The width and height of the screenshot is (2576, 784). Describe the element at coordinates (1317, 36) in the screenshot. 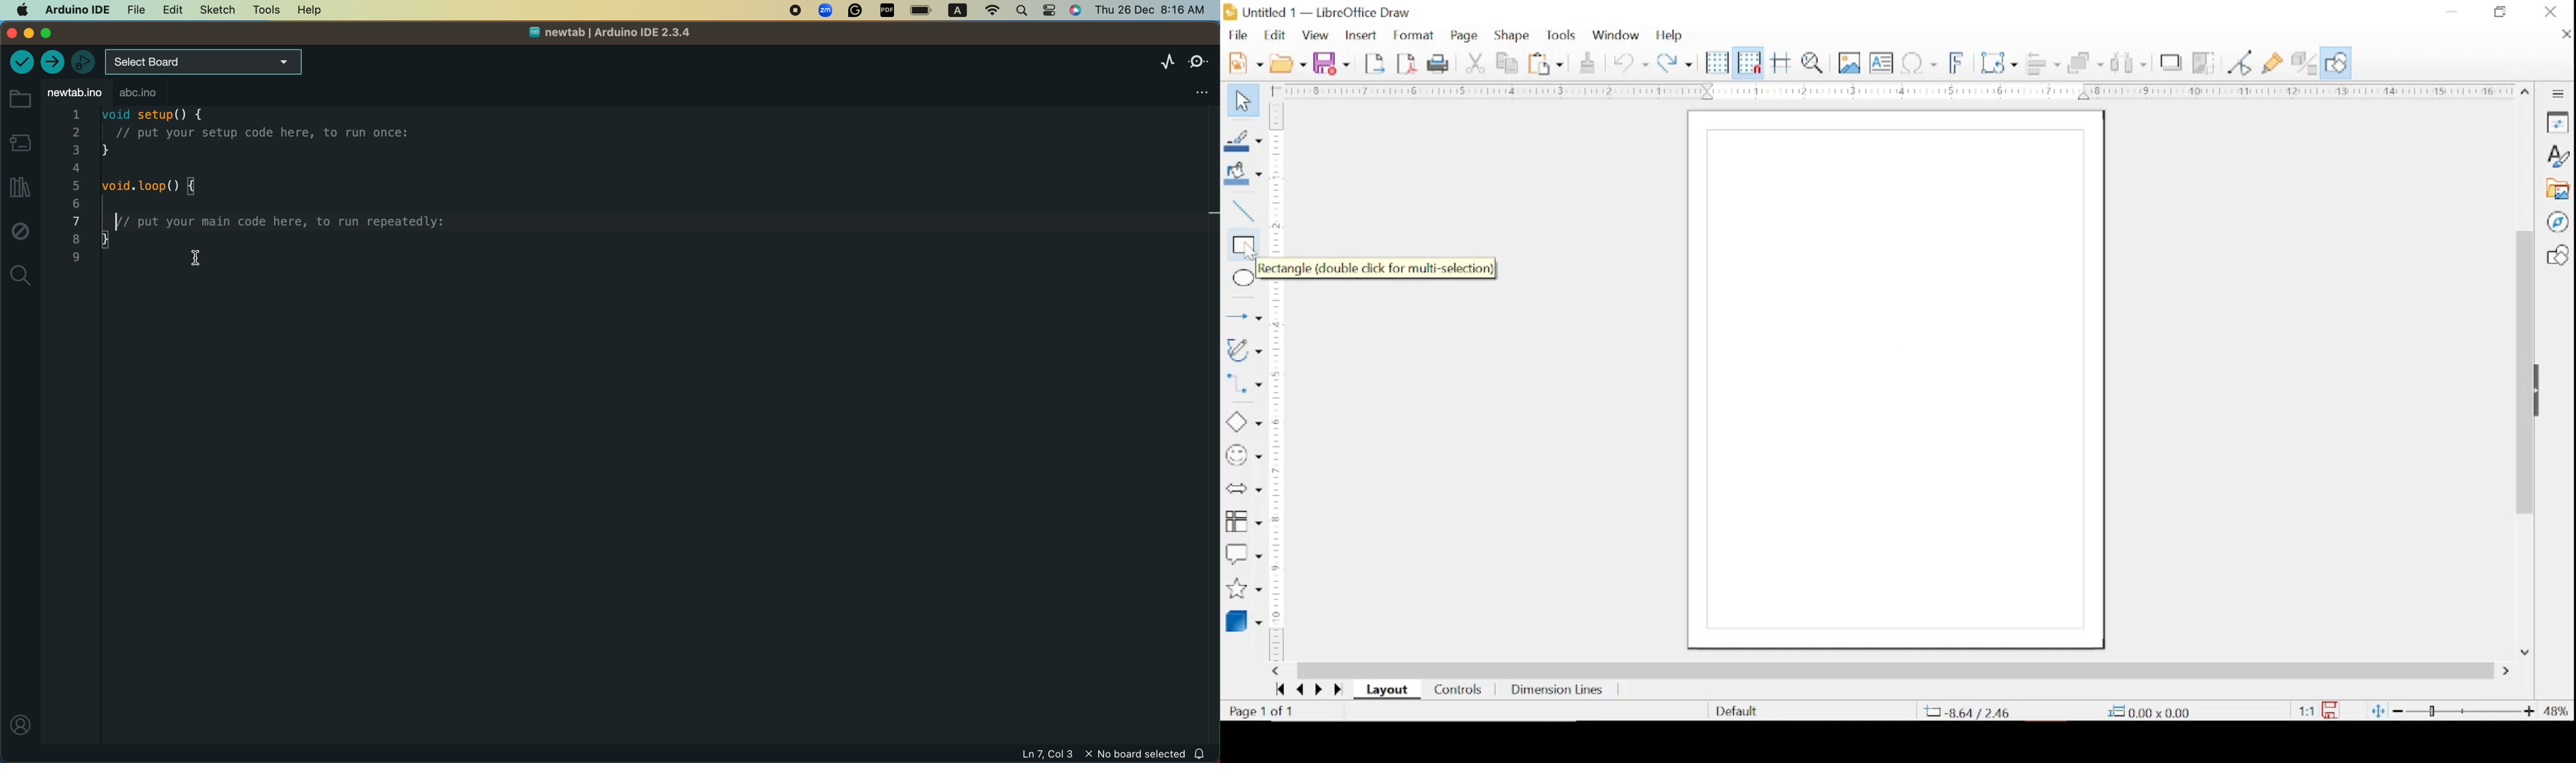

I see `view` at that location.